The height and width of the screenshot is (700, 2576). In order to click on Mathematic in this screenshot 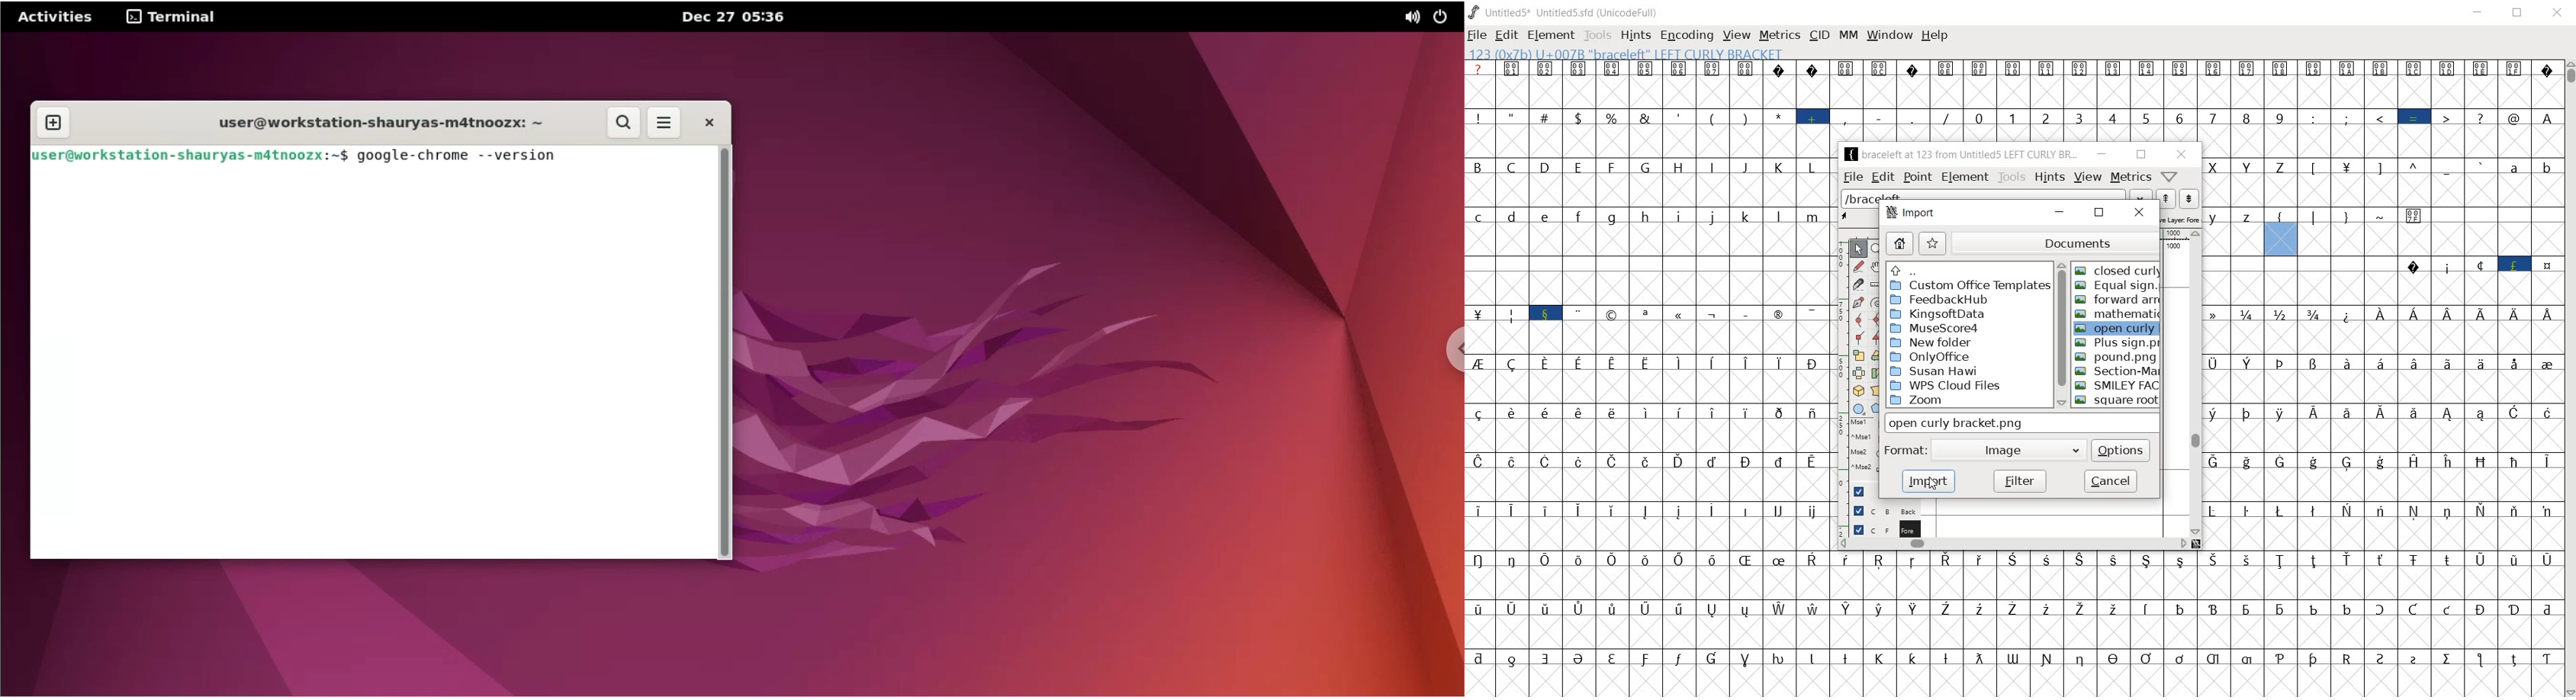, I will do `click(2118, 312)`.